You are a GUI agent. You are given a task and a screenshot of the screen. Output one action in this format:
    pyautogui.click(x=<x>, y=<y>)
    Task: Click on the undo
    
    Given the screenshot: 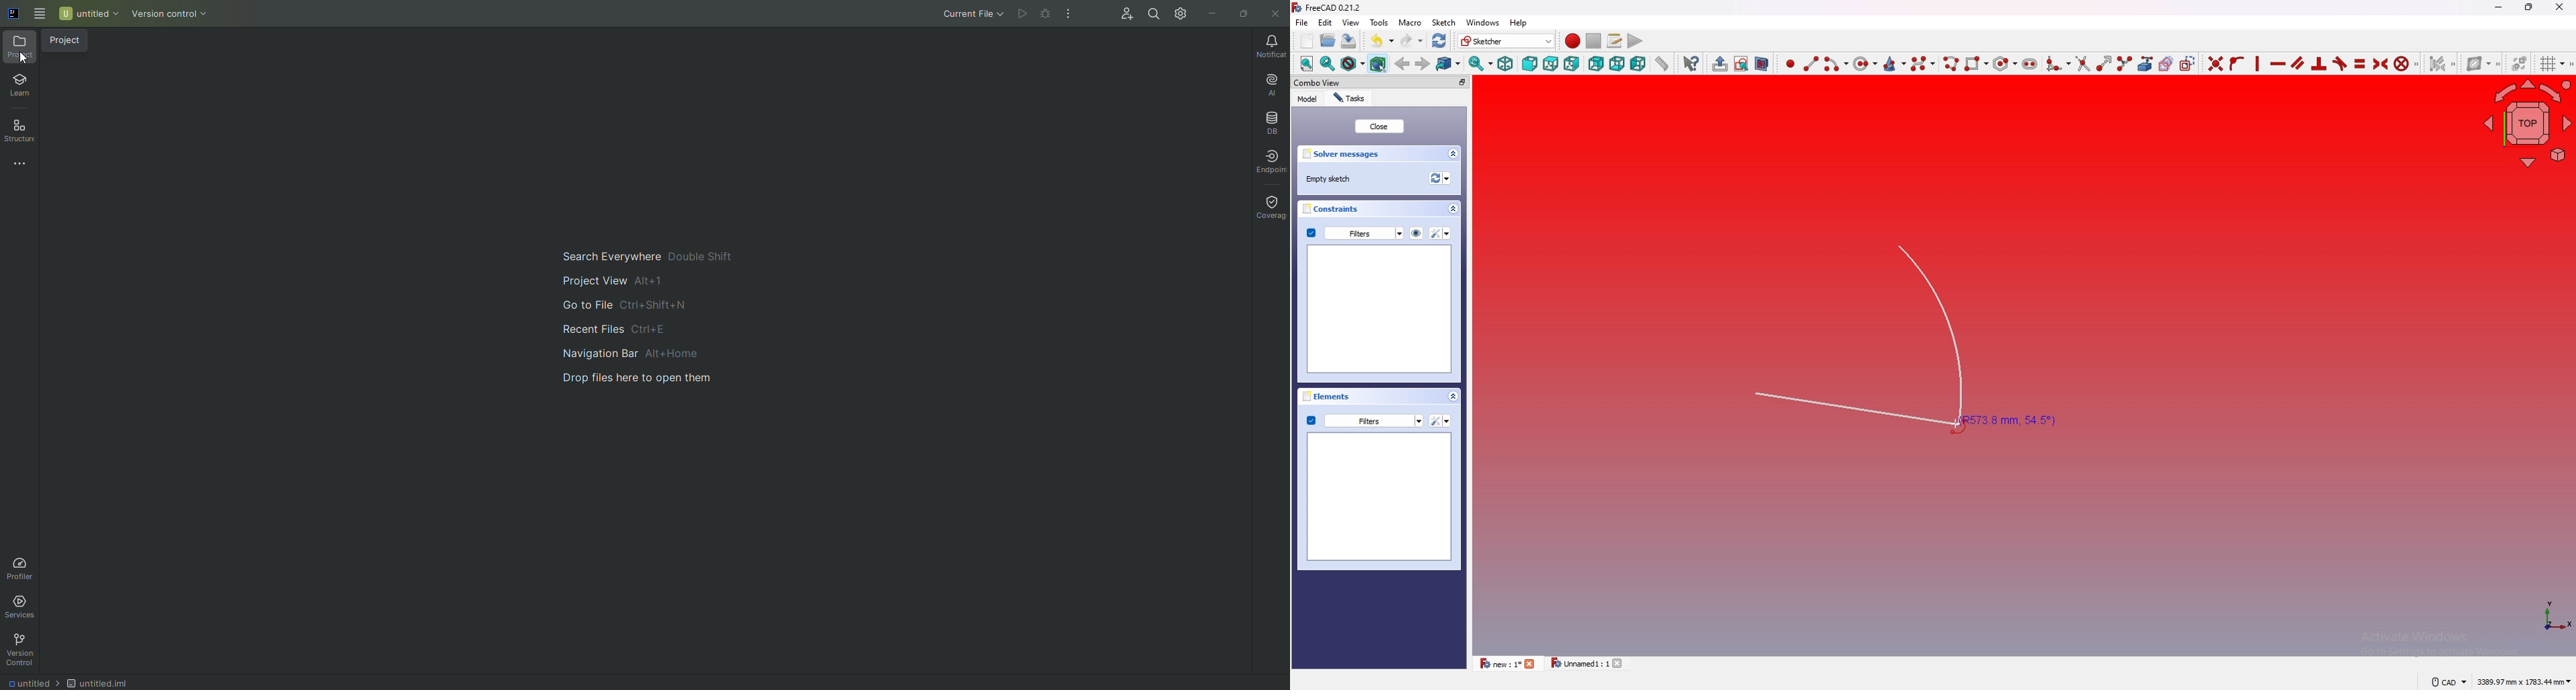 What is the action you would take?
    pyautogui.click(x=1382, y=41)
    